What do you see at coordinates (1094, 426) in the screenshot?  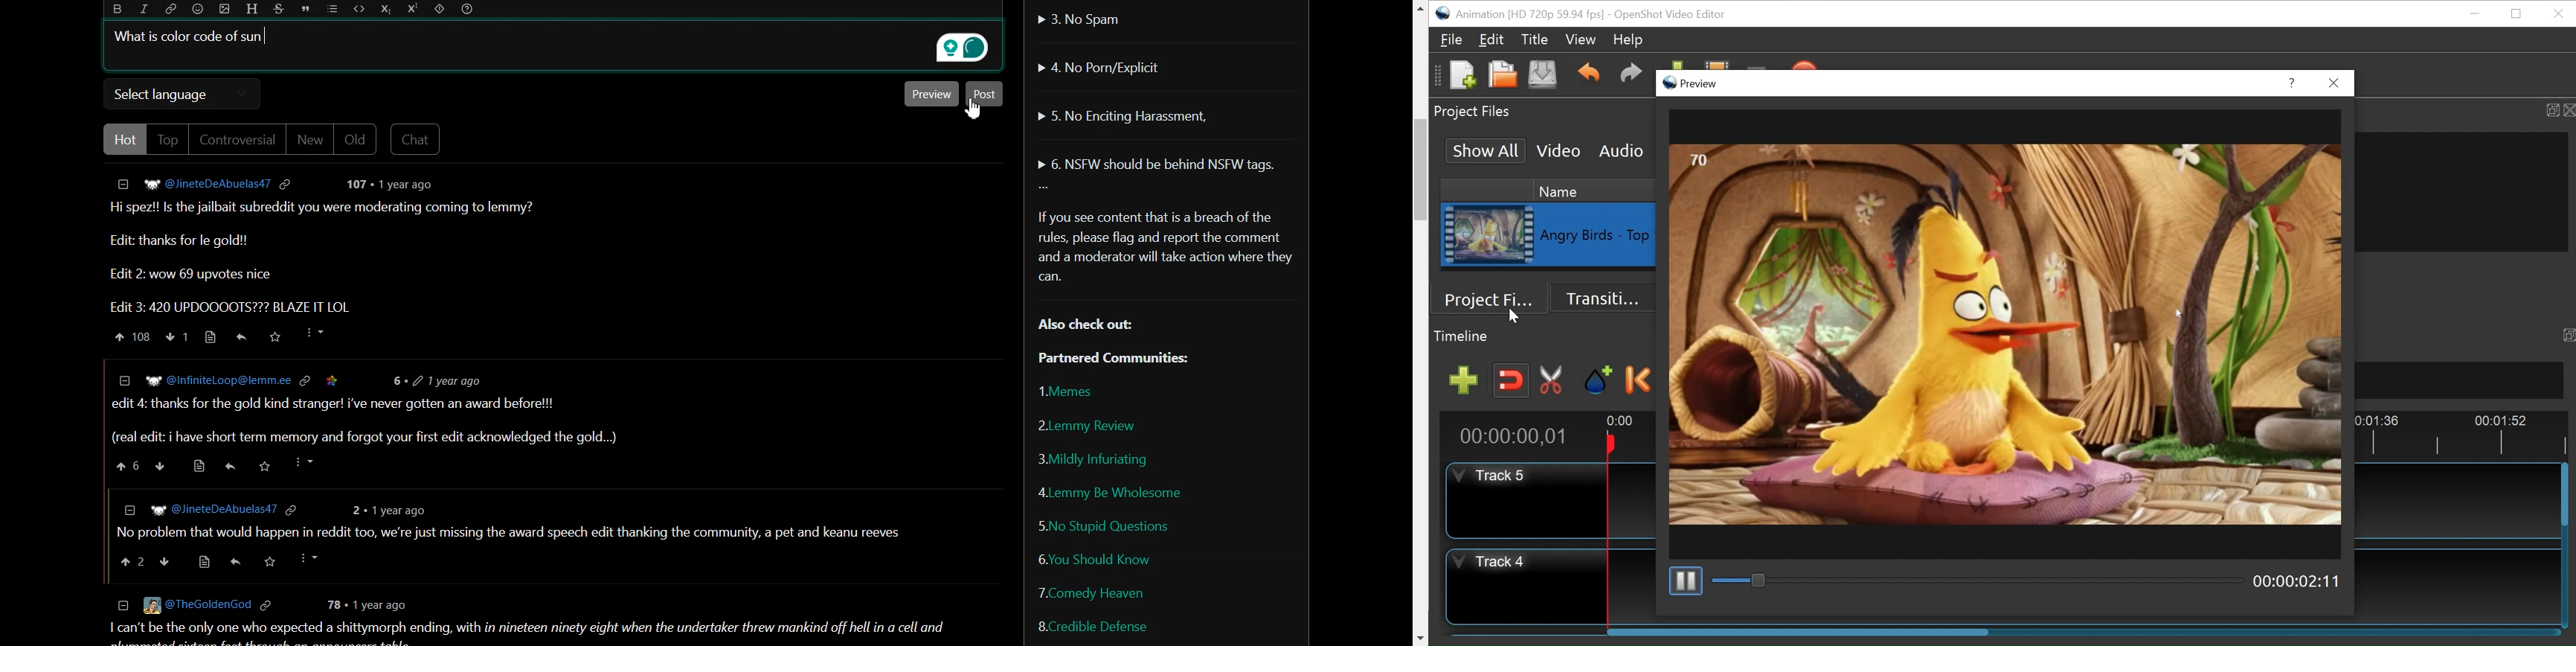 I see `Lemmy Review` at bounding box center [1094, 426].